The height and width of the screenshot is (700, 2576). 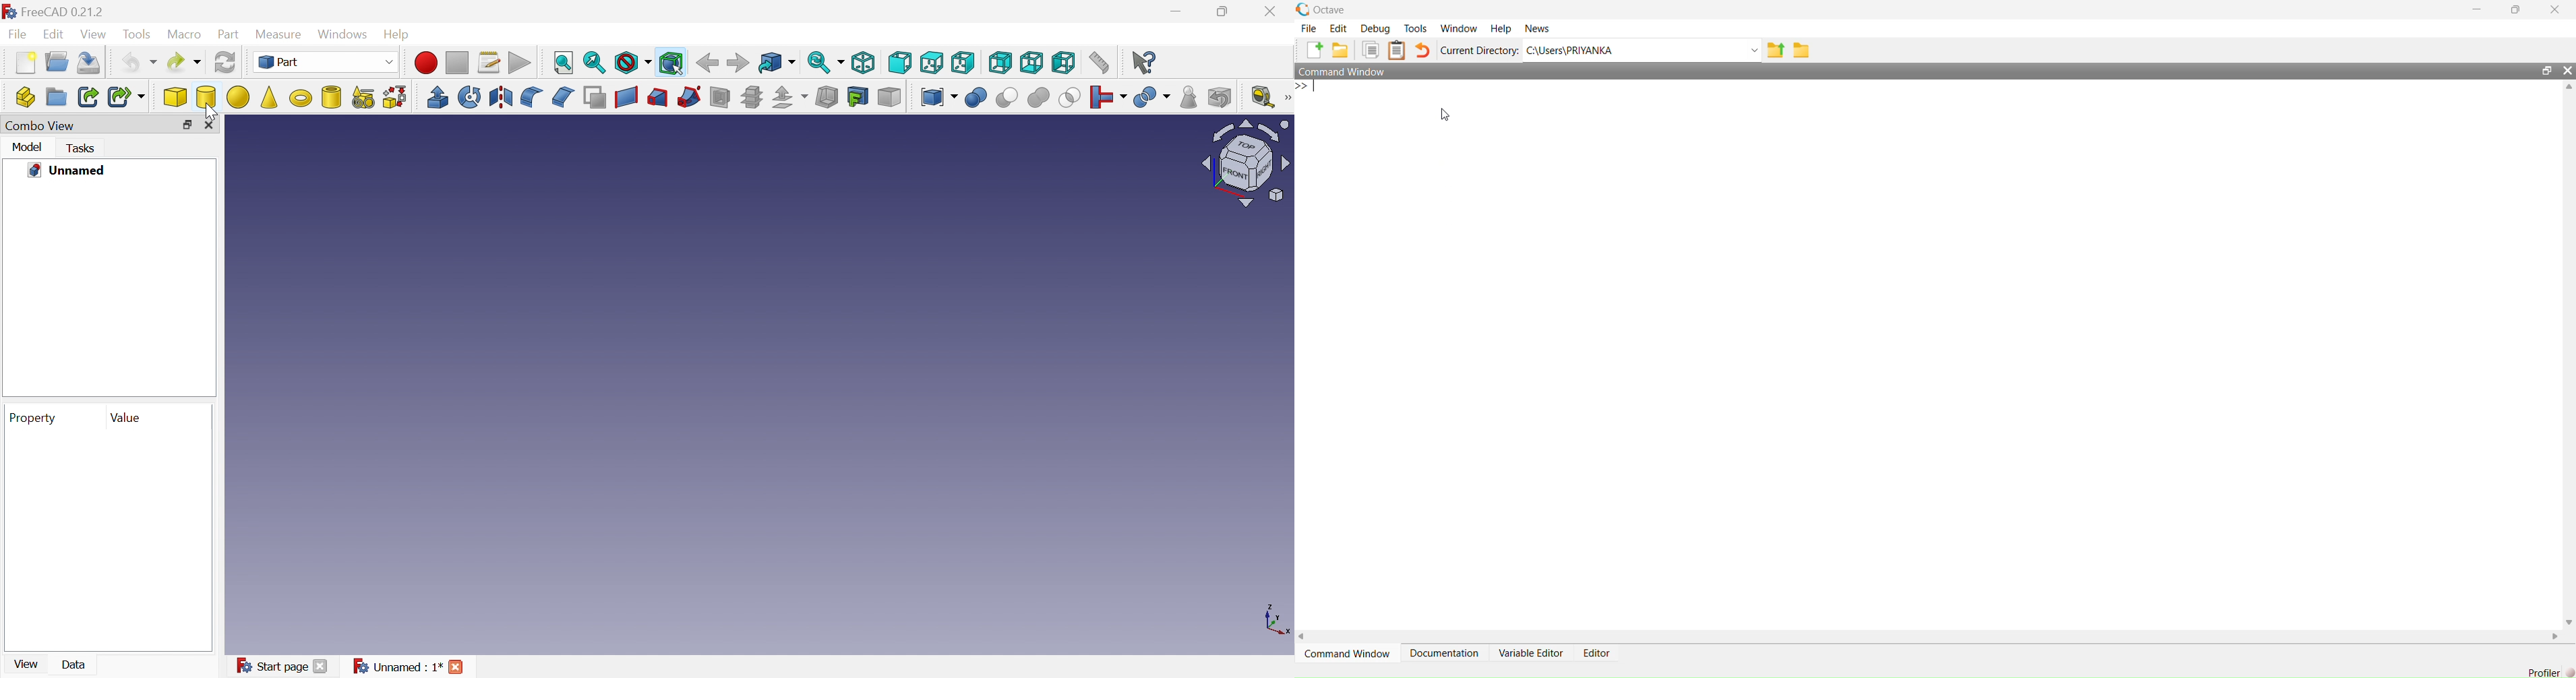 I want to click on Macro recording, so click(x=425, y=63).